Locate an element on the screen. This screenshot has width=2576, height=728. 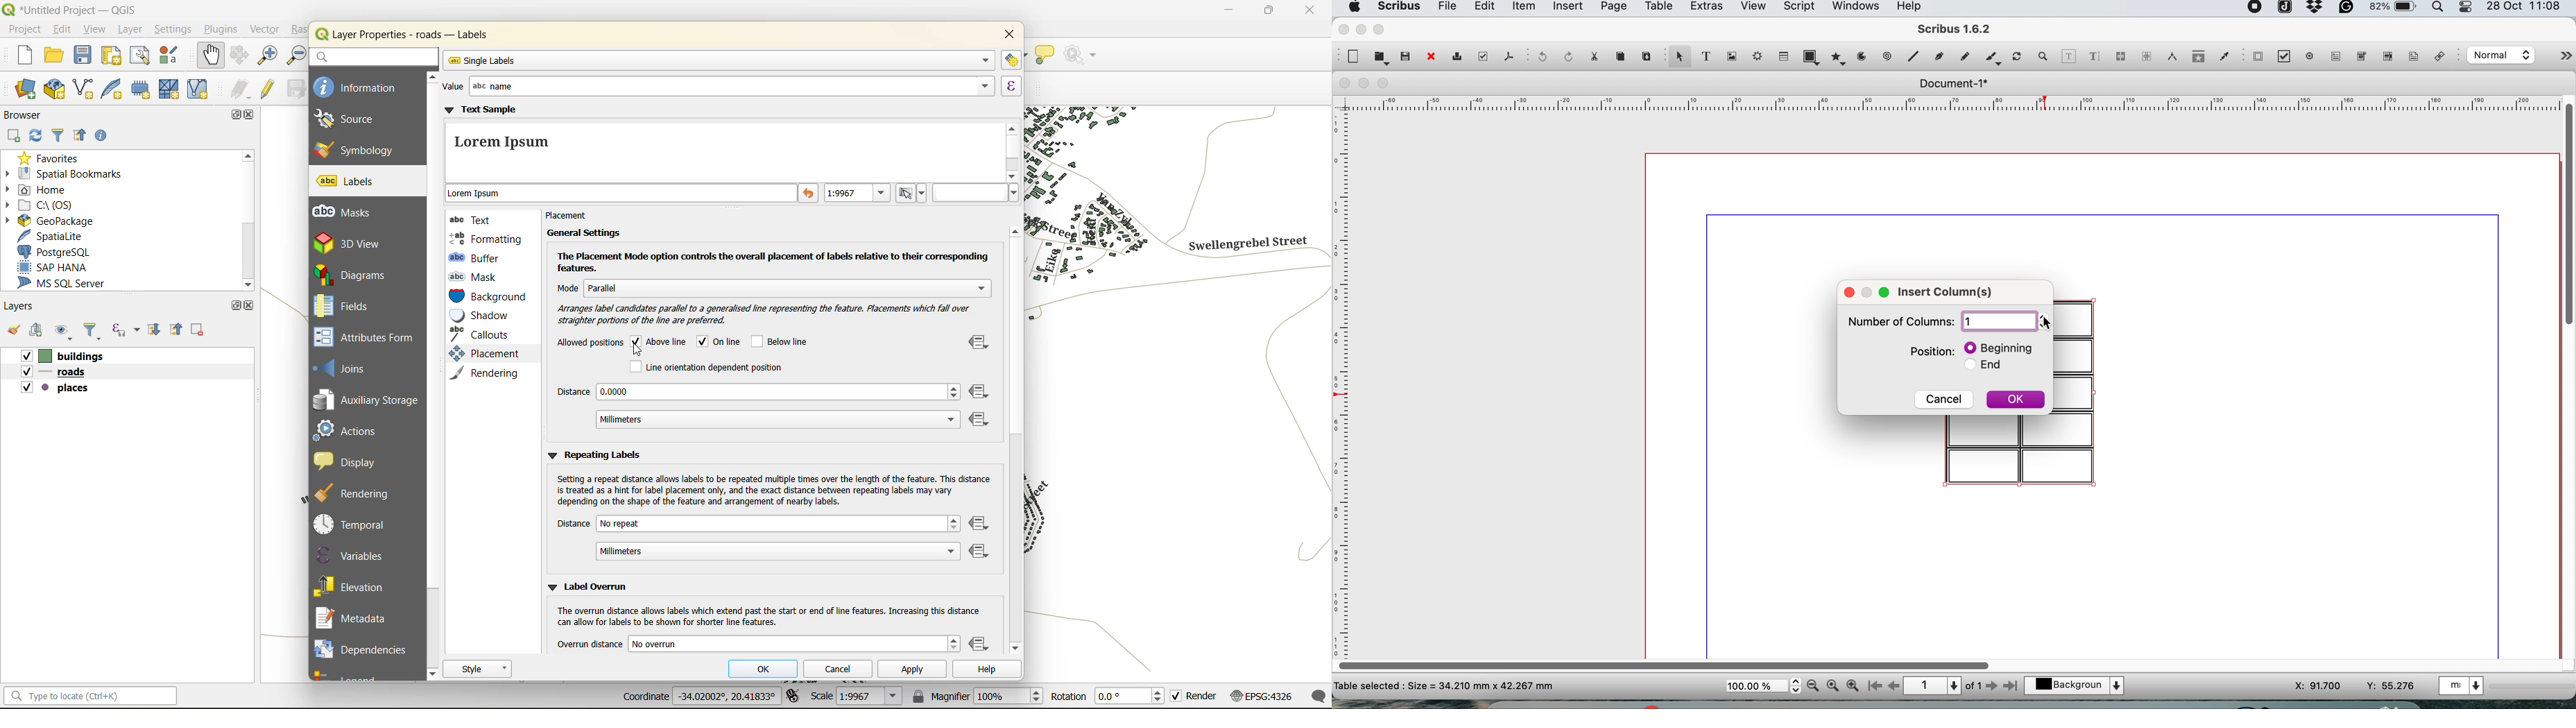
print is located at coordinates (1456, 58).